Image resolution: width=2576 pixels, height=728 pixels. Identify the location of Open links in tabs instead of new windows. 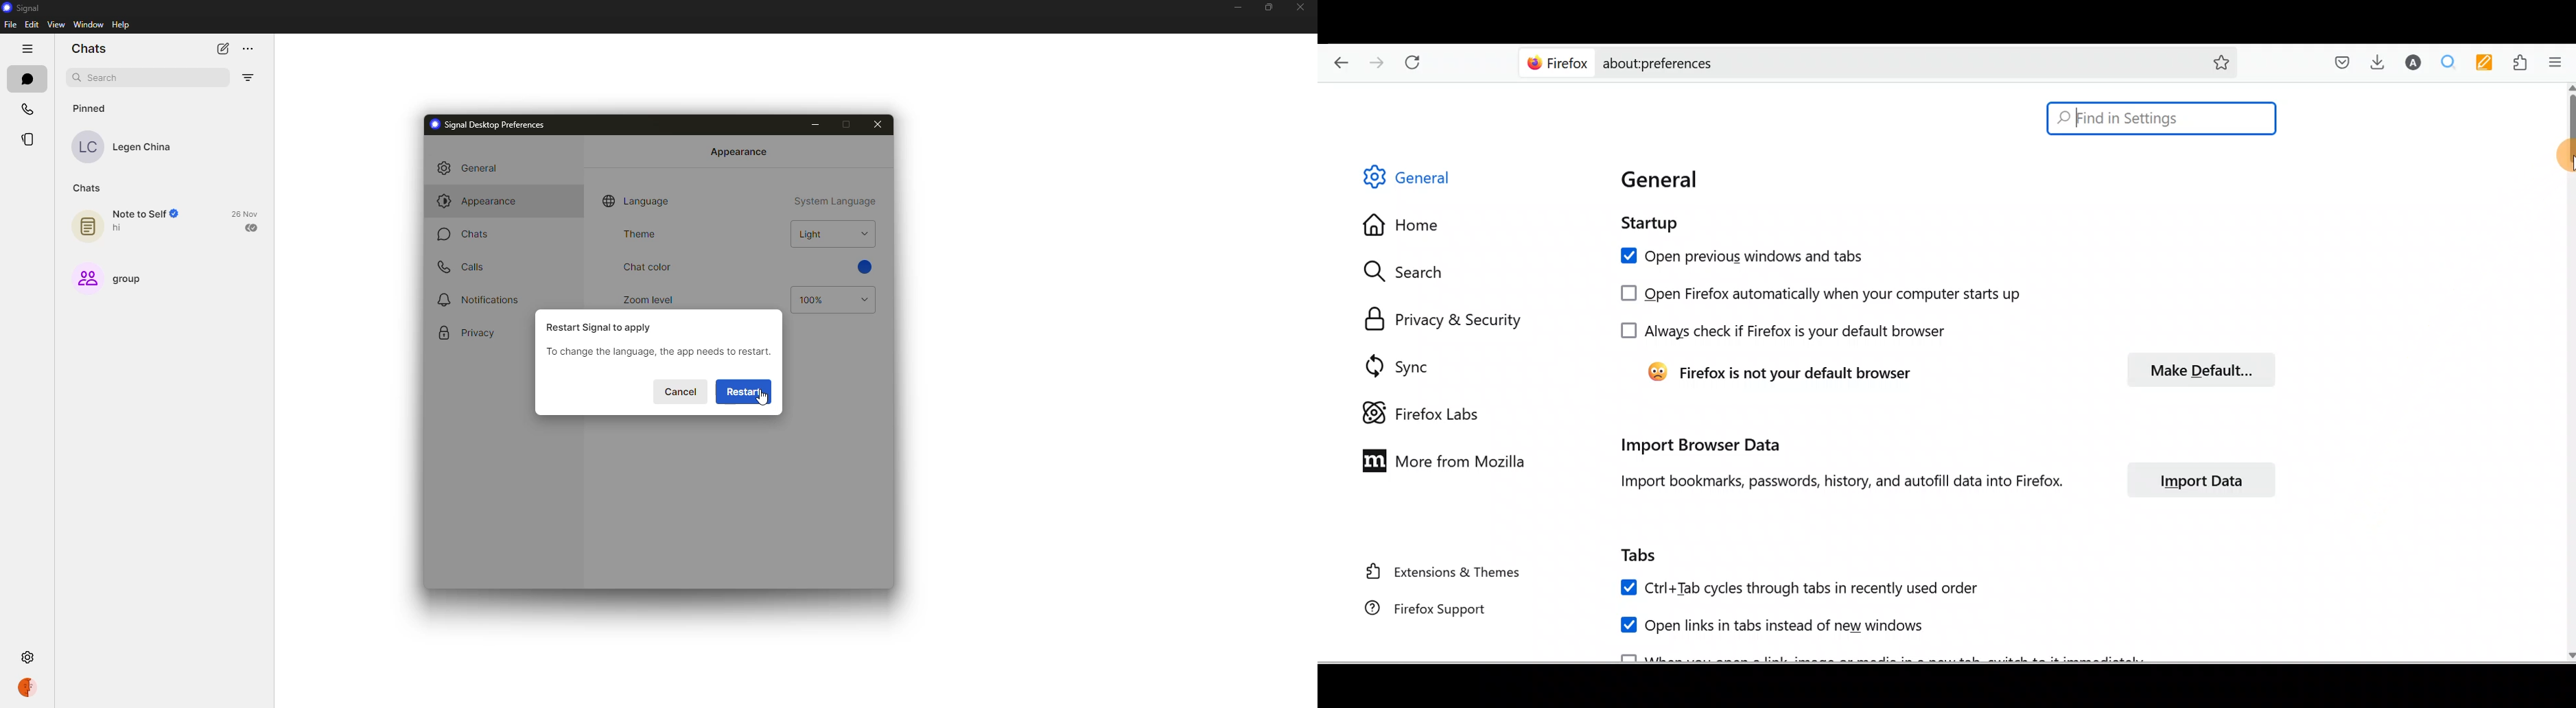
(1768, 624).